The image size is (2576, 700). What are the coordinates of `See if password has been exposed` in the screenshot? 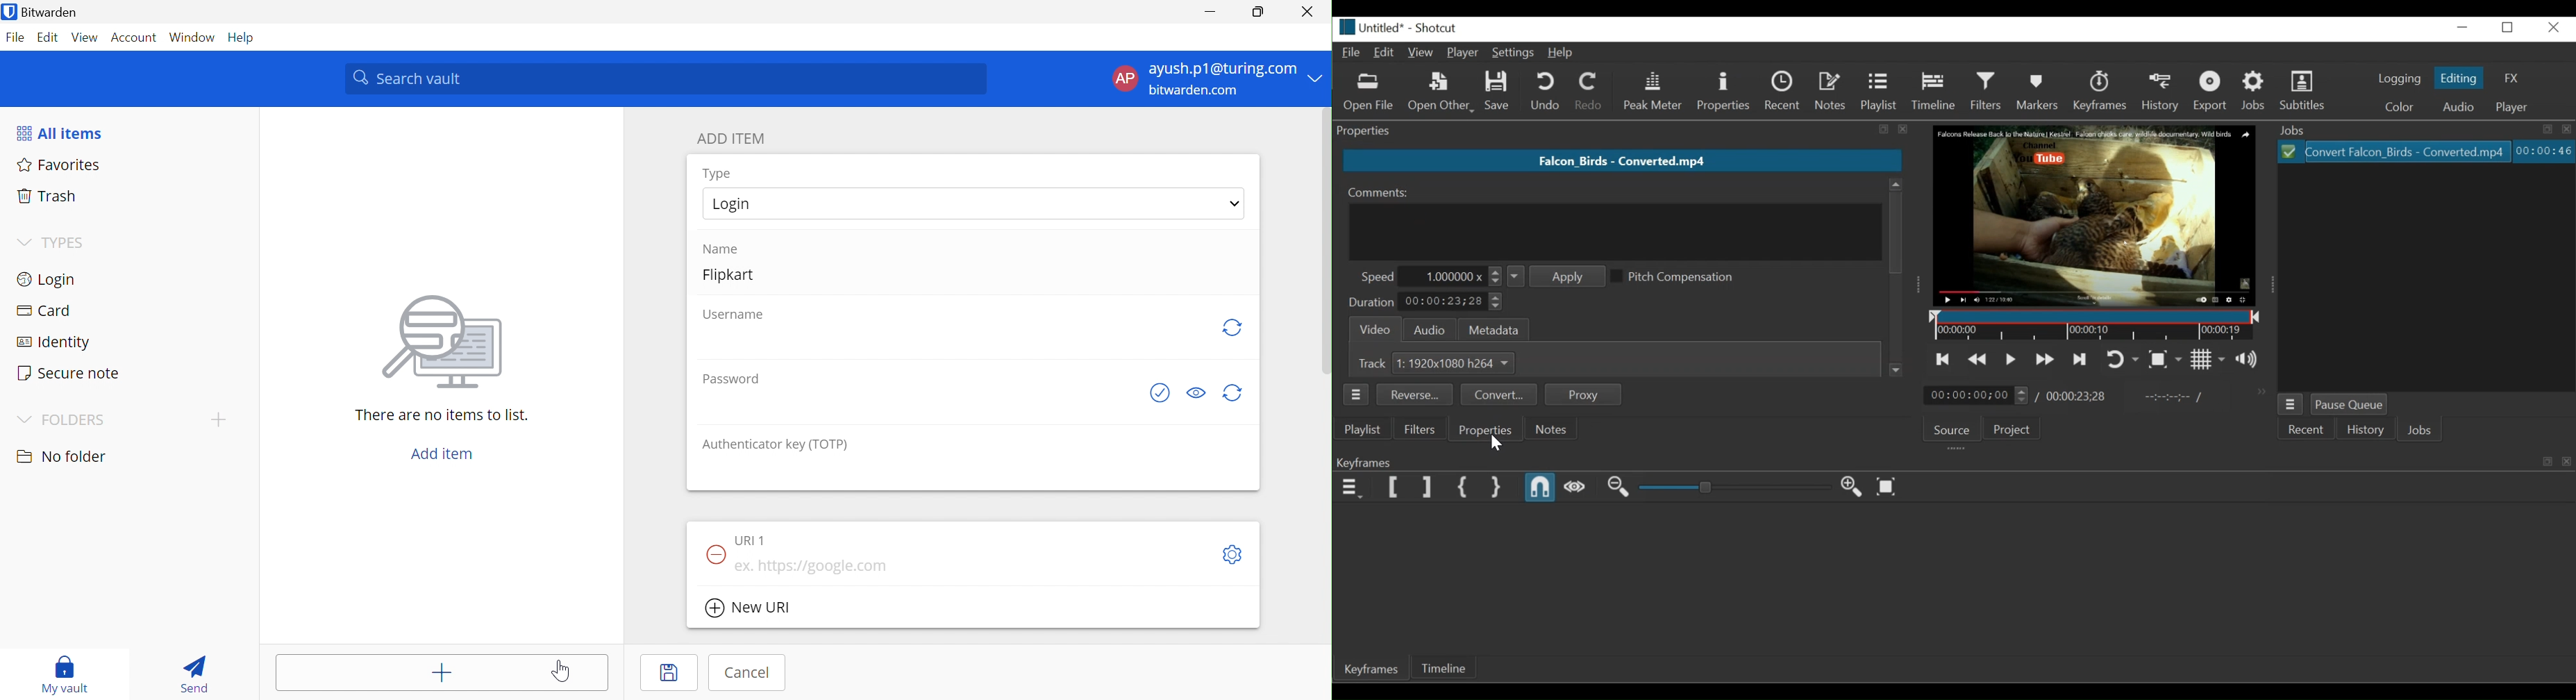 It's located at (1160, 394).